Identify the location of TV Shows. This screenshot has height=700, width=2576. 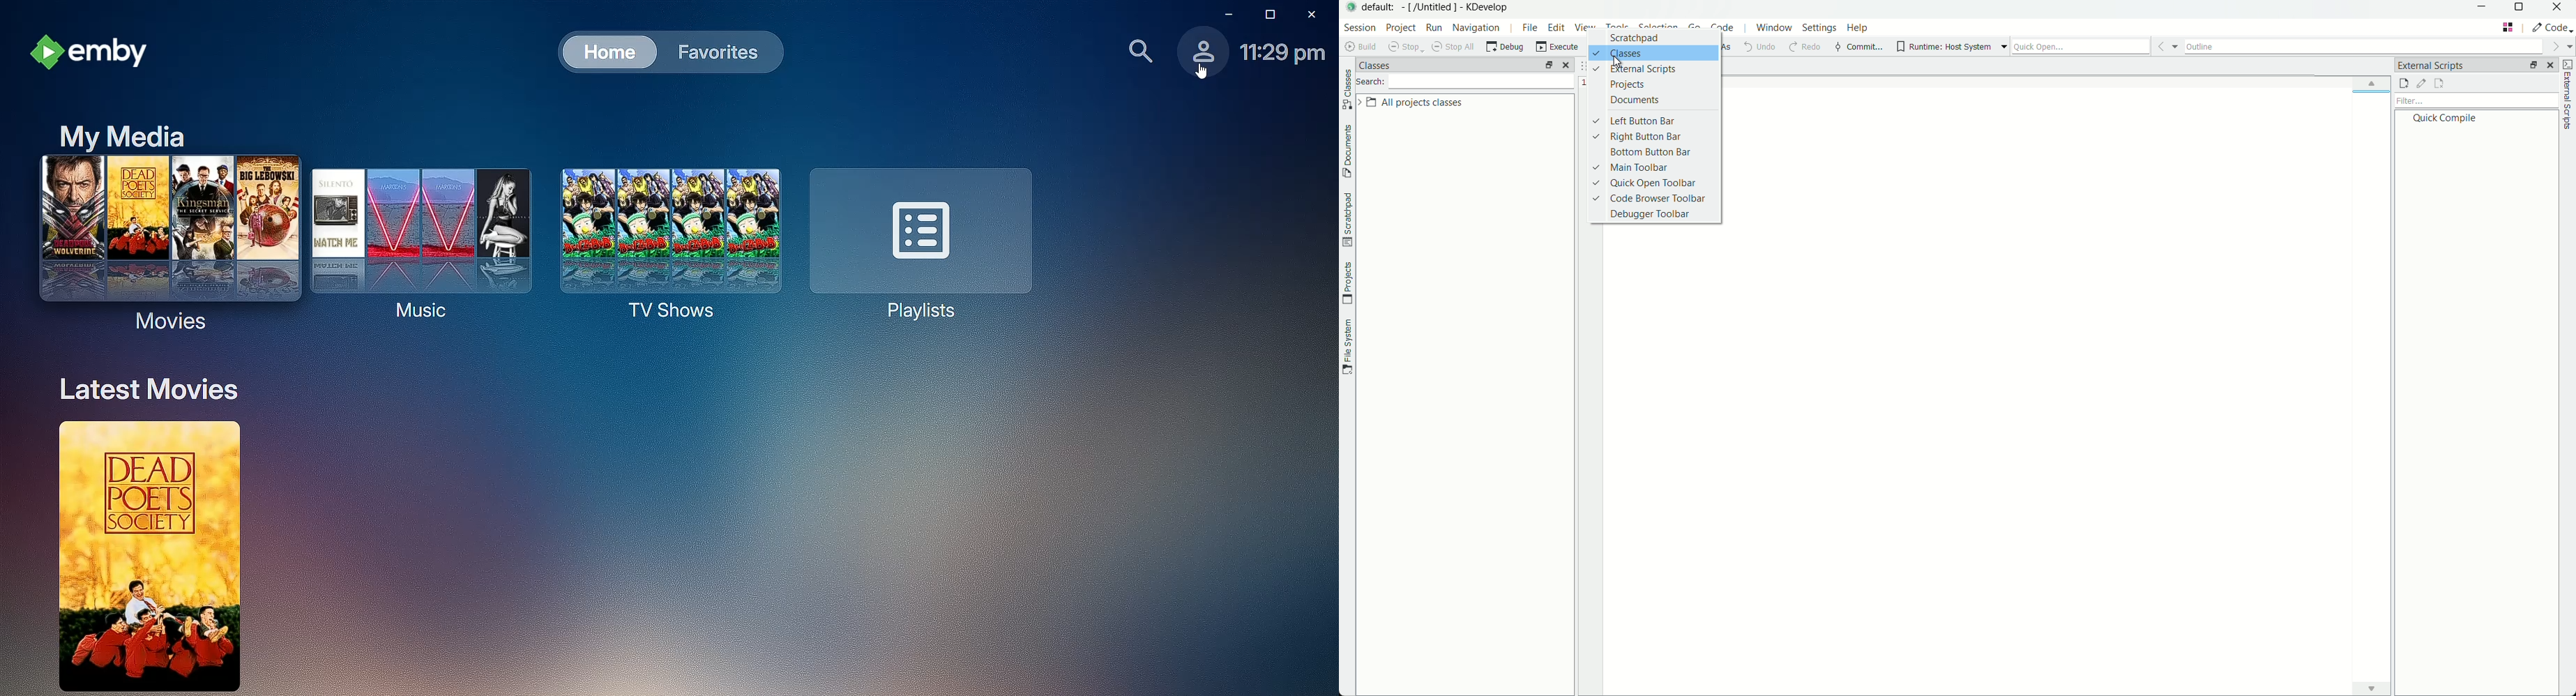
(661, 241).